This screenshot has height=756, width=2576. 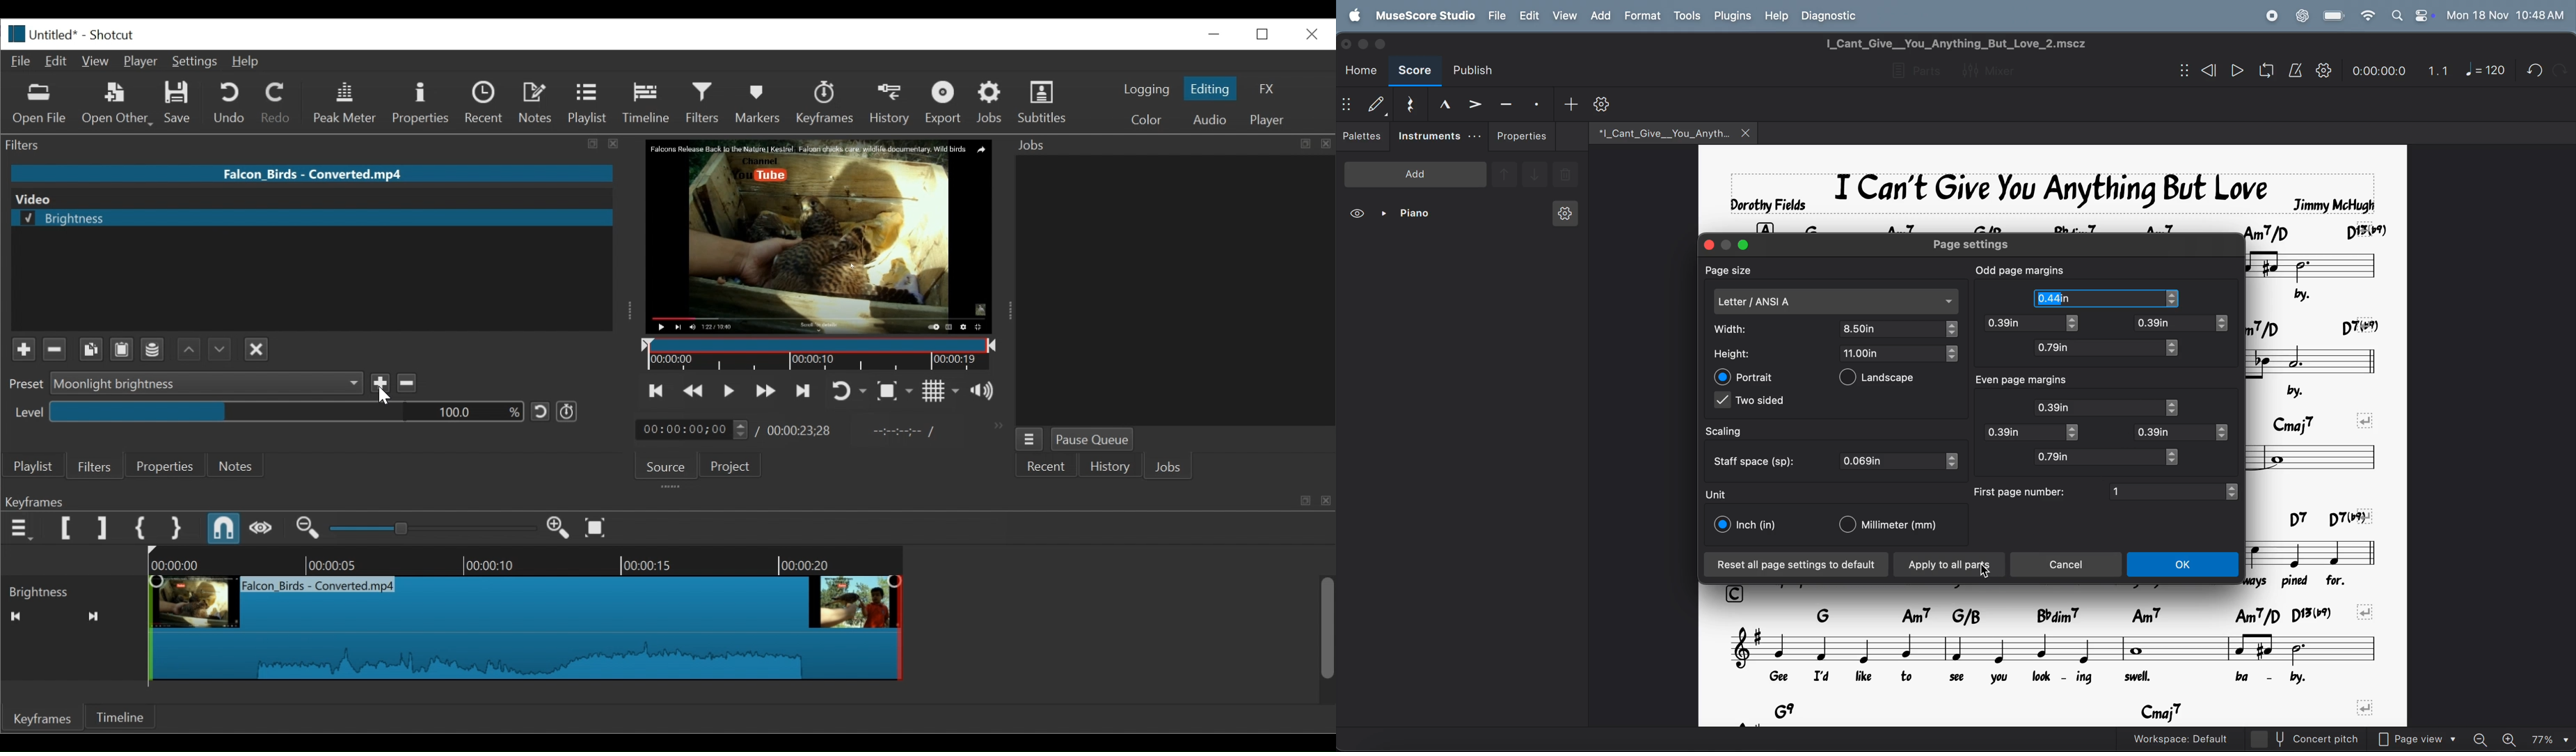 I want to click on Video, so click(x=303, y=198).